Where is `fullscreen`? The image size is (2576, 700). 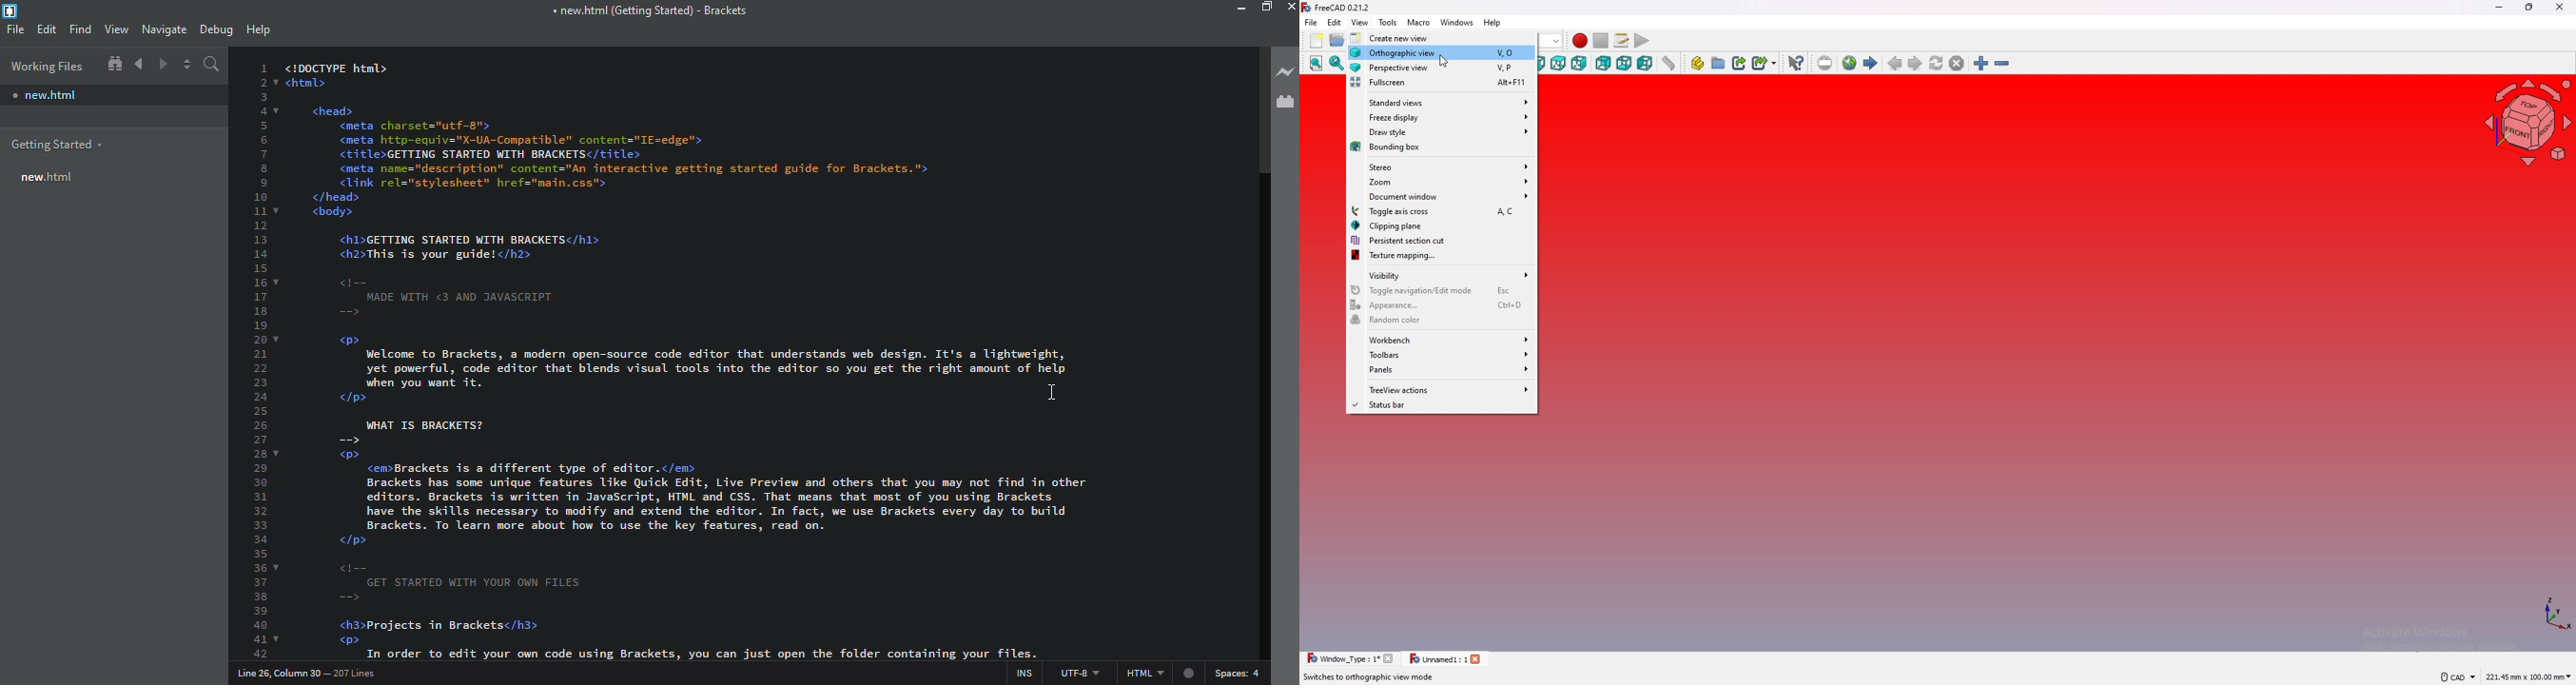
fullscreen is located at coordinates (1439, 82).